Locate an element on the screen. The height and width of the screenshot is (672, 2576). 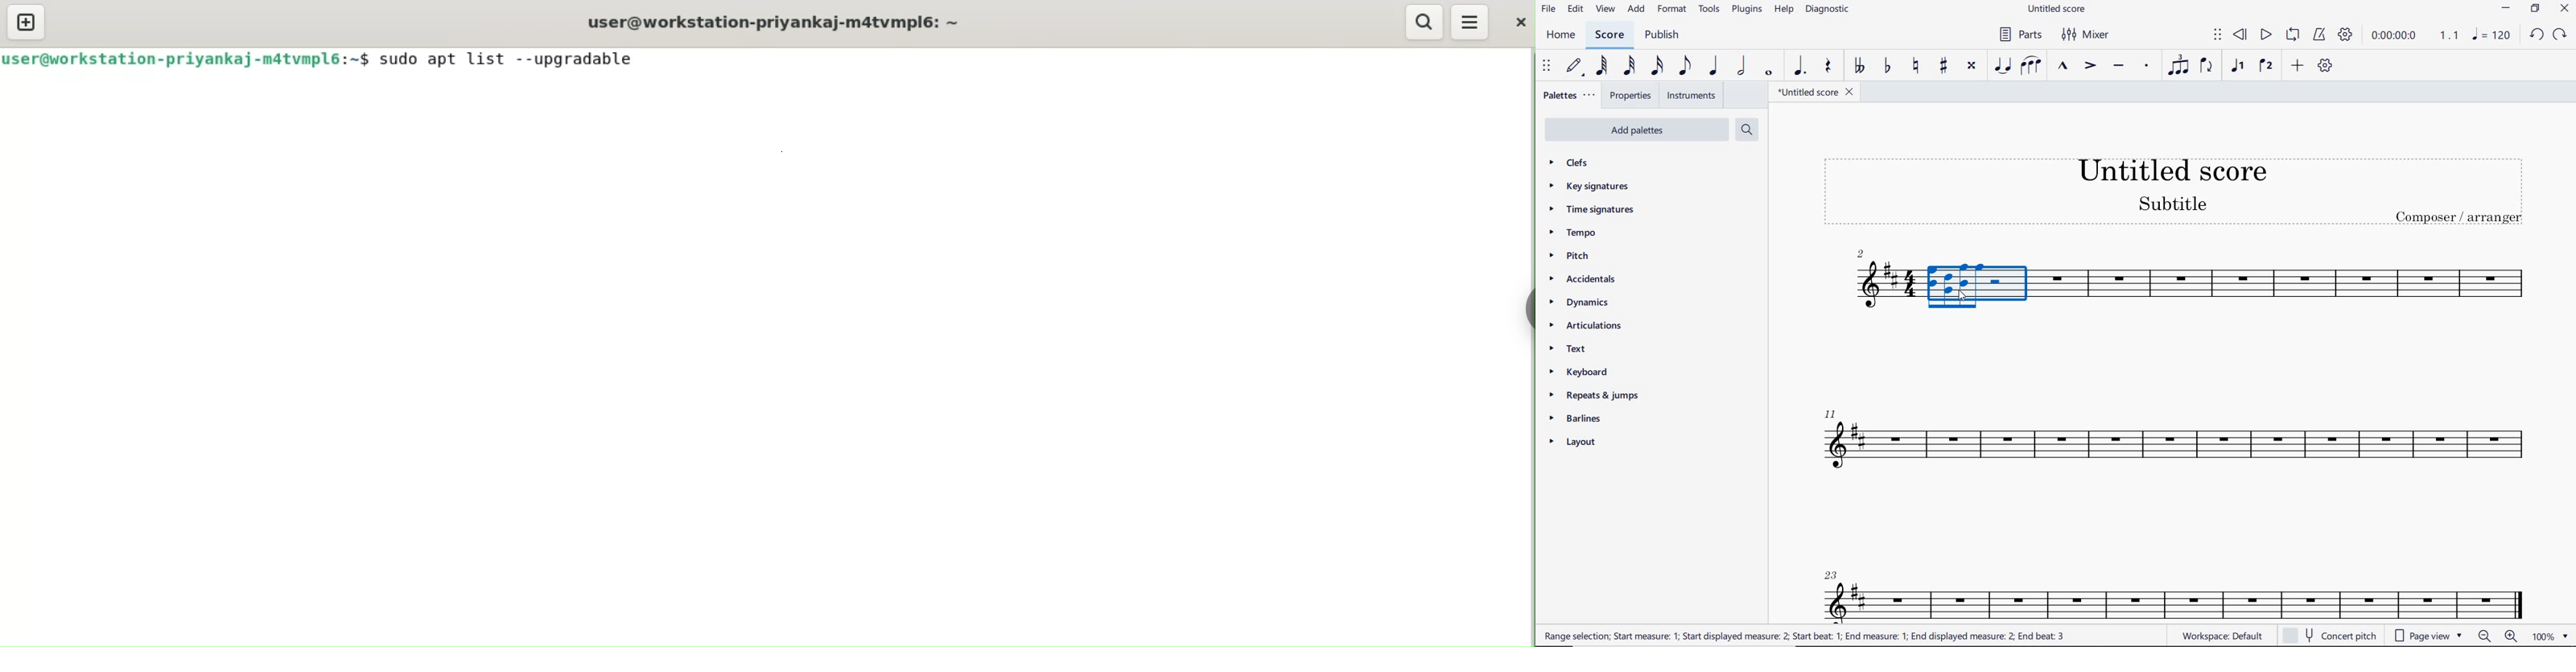
PITCH is located at coordinates (1581, 255).